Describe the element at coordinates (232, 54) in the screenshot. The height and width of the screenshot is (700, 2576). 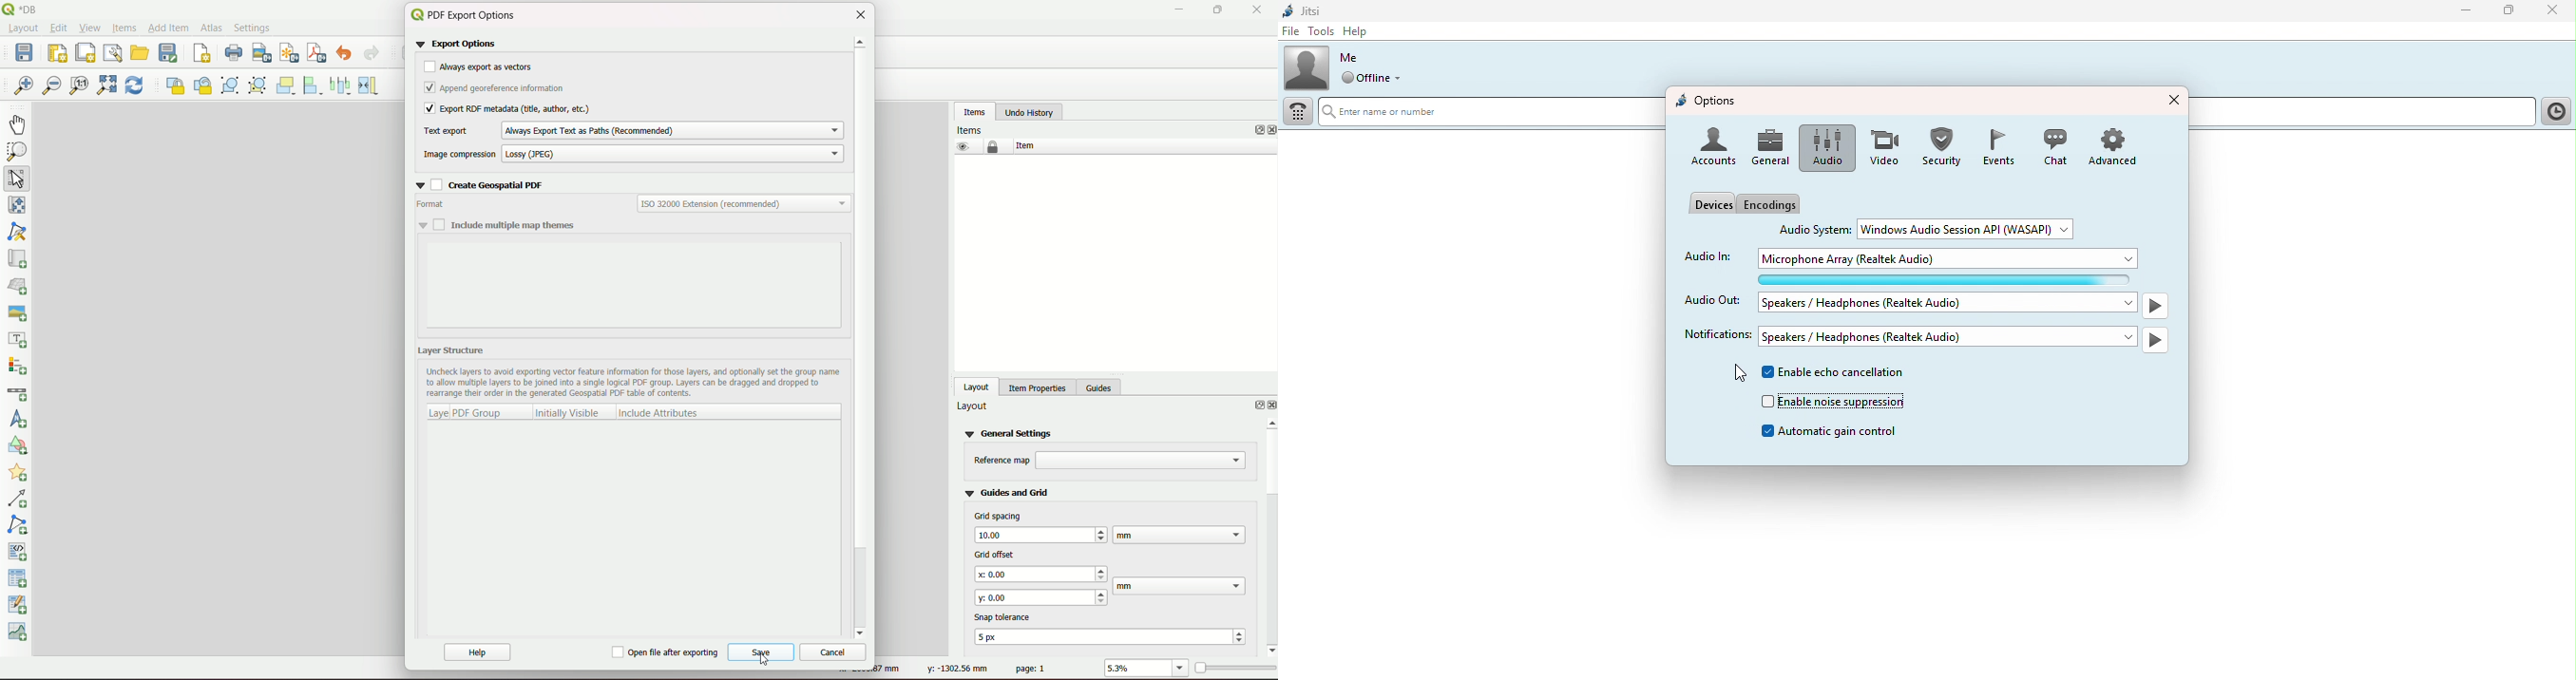
I see `print layout` at that location.